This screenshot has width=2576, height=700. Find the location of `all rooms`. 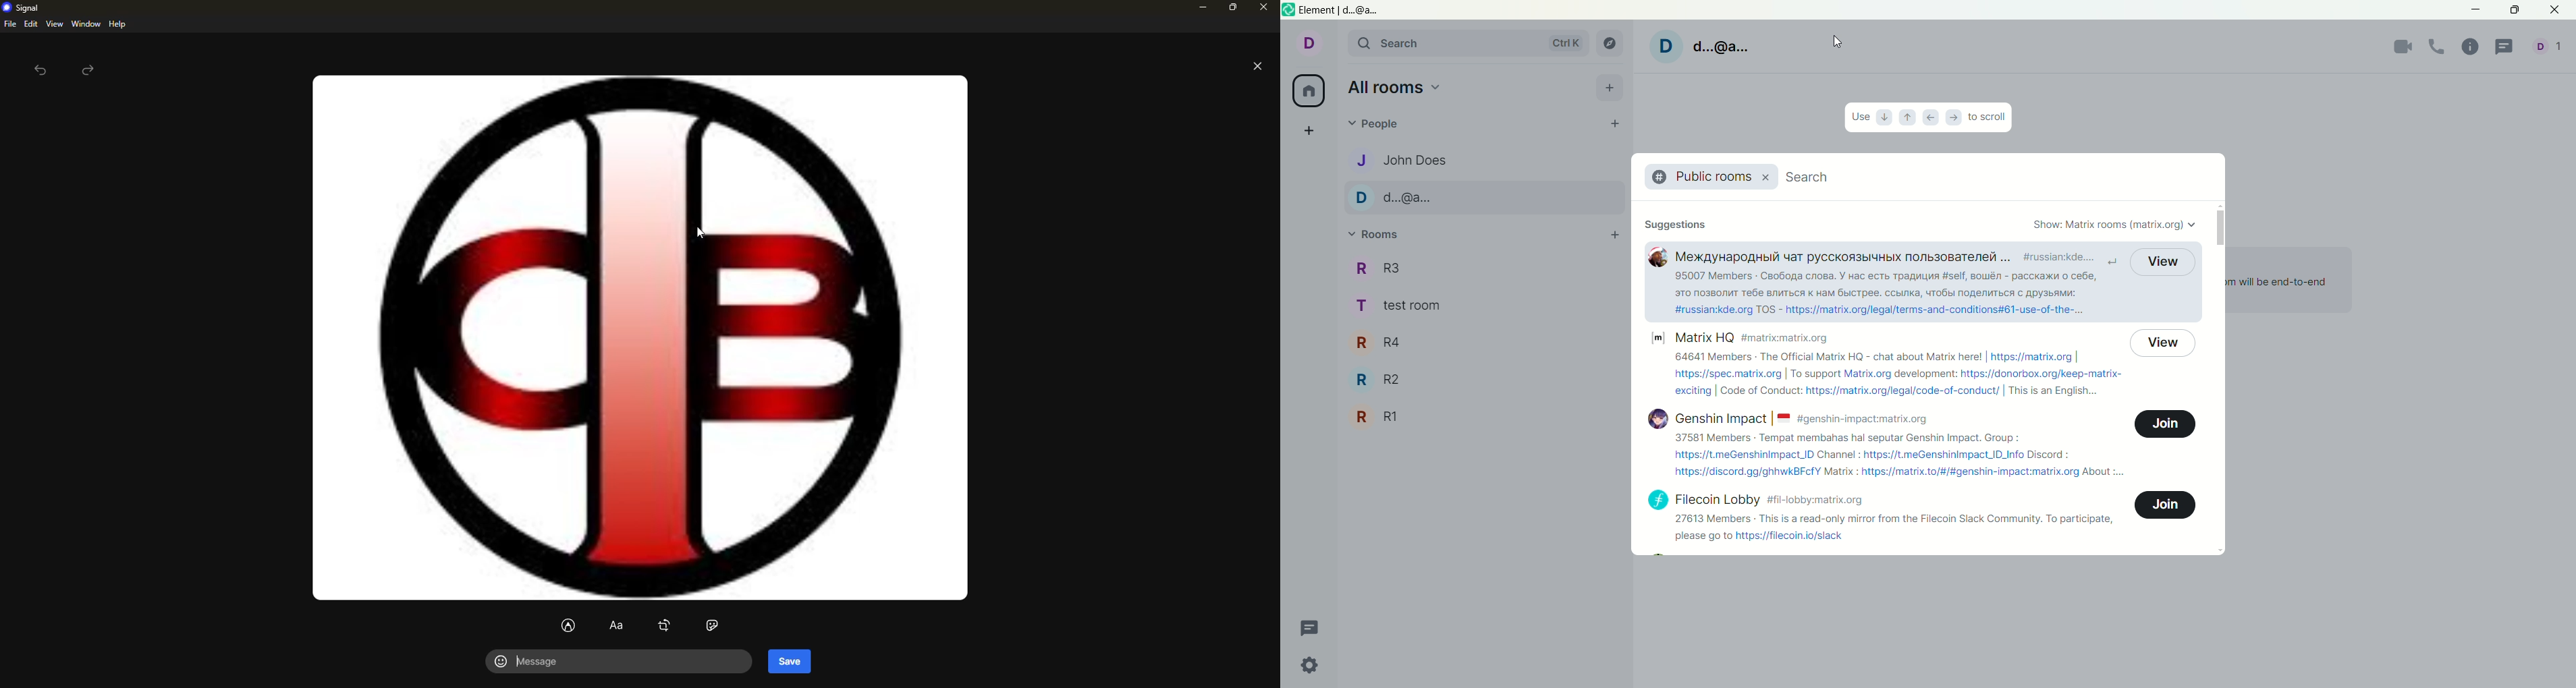

all rooms is located at coordinates (1396, 88).